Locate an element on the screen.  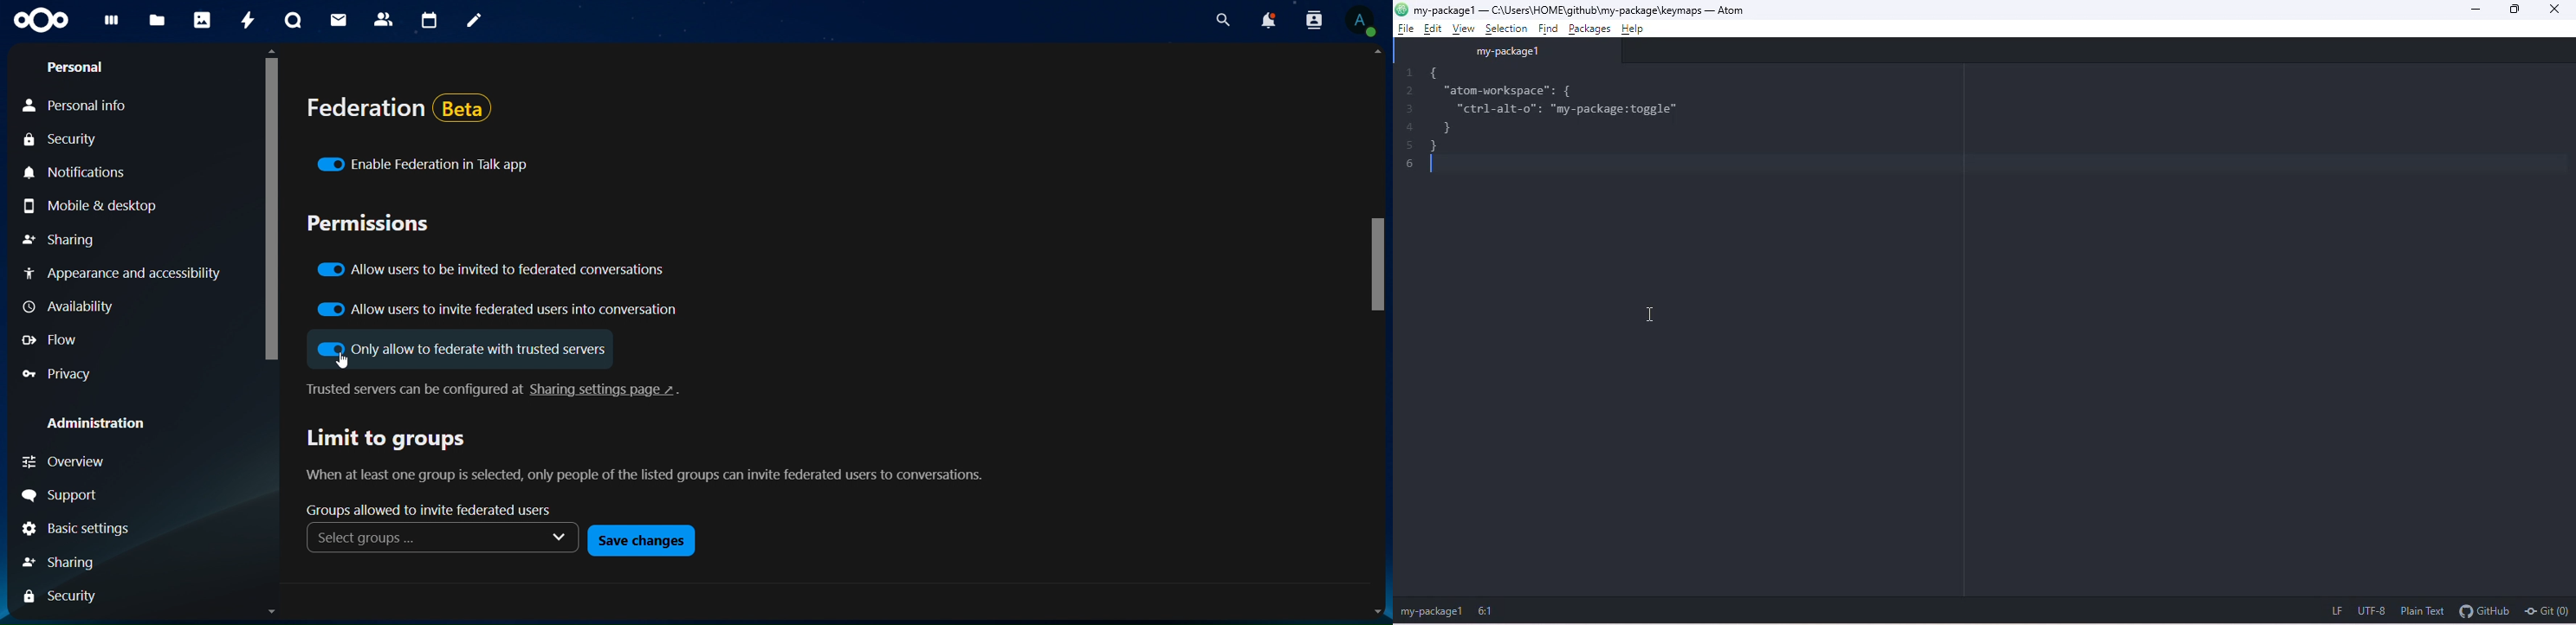
availability  is located at coordinates (69, 307).